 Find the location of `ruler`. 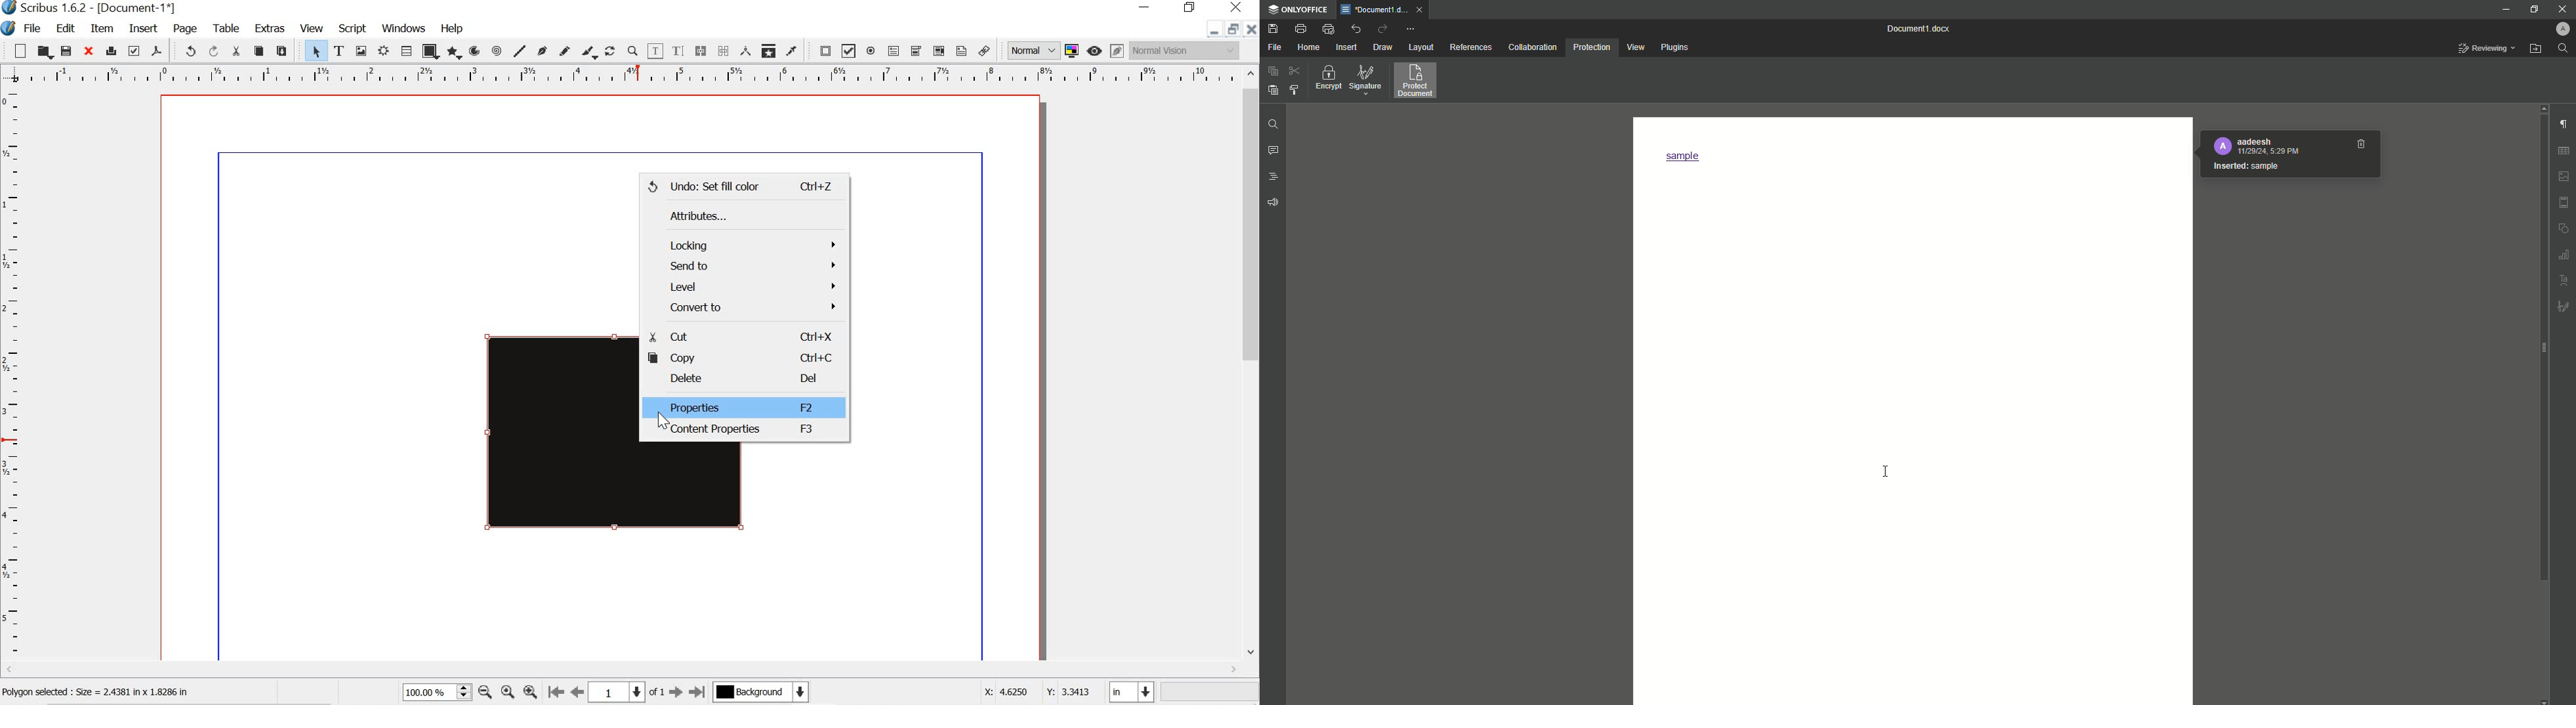

ruler is located at coordinates (12, 376).